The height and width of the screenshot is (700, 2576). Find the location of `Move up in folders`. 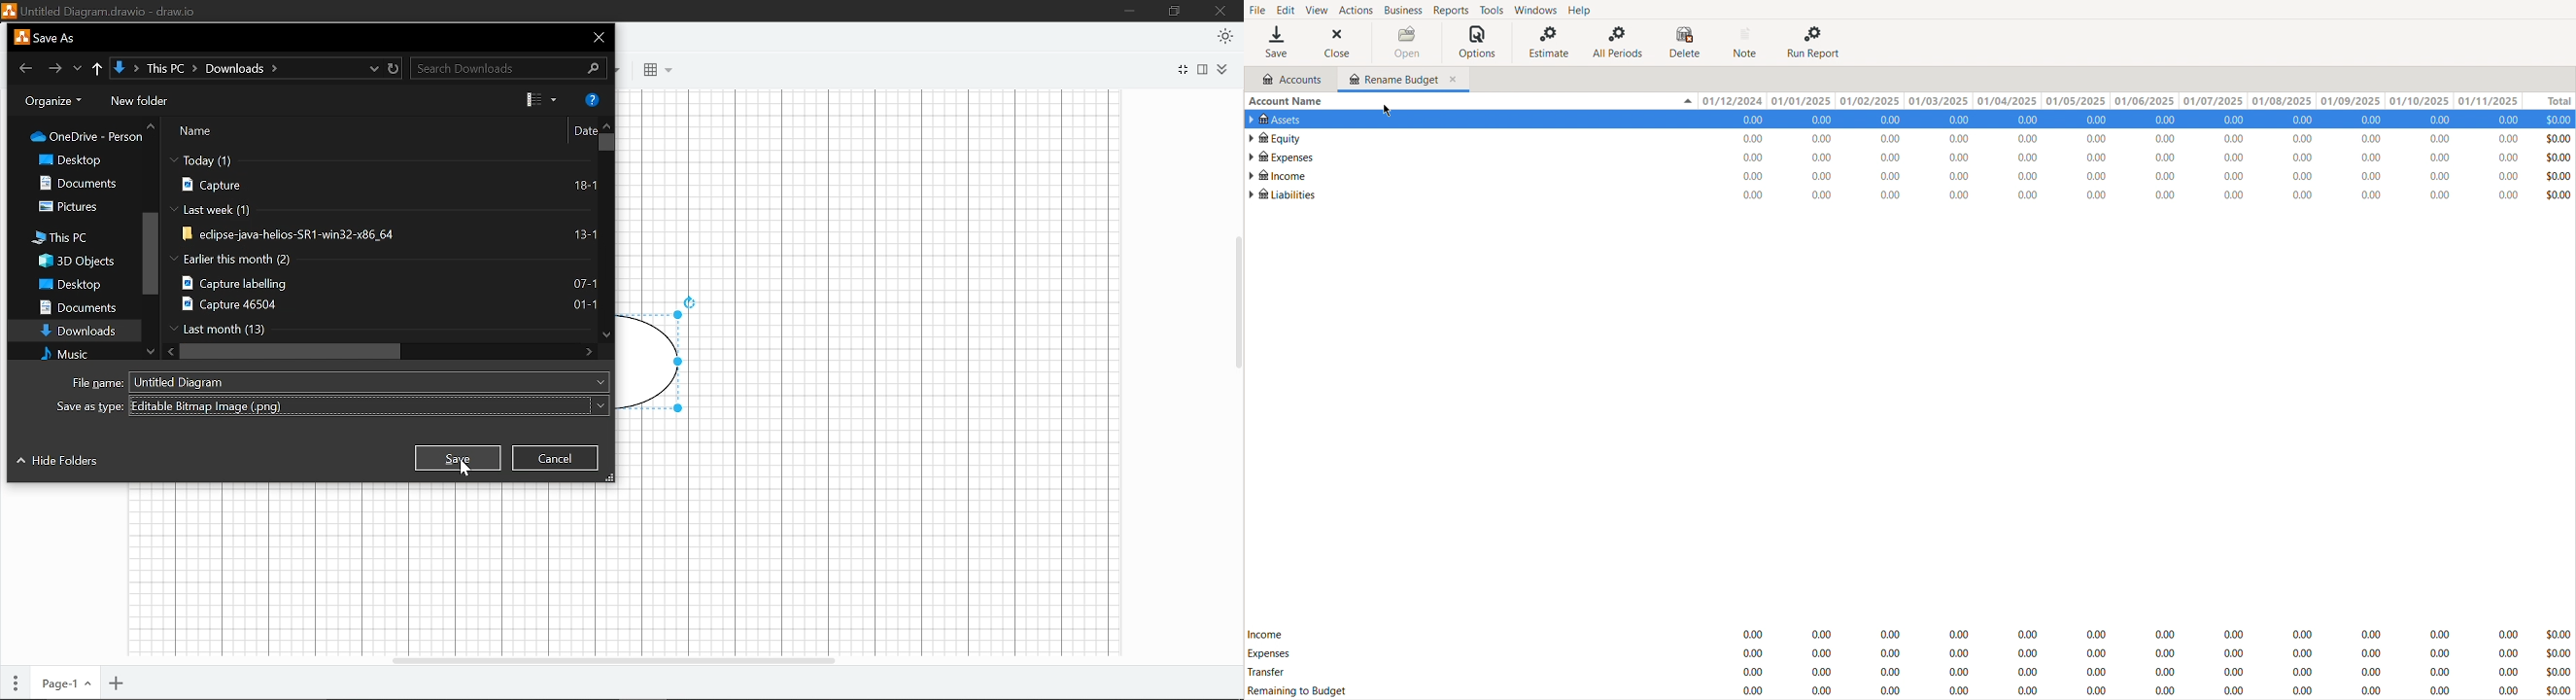

Move up in folders is located at coordinates (153, 125).